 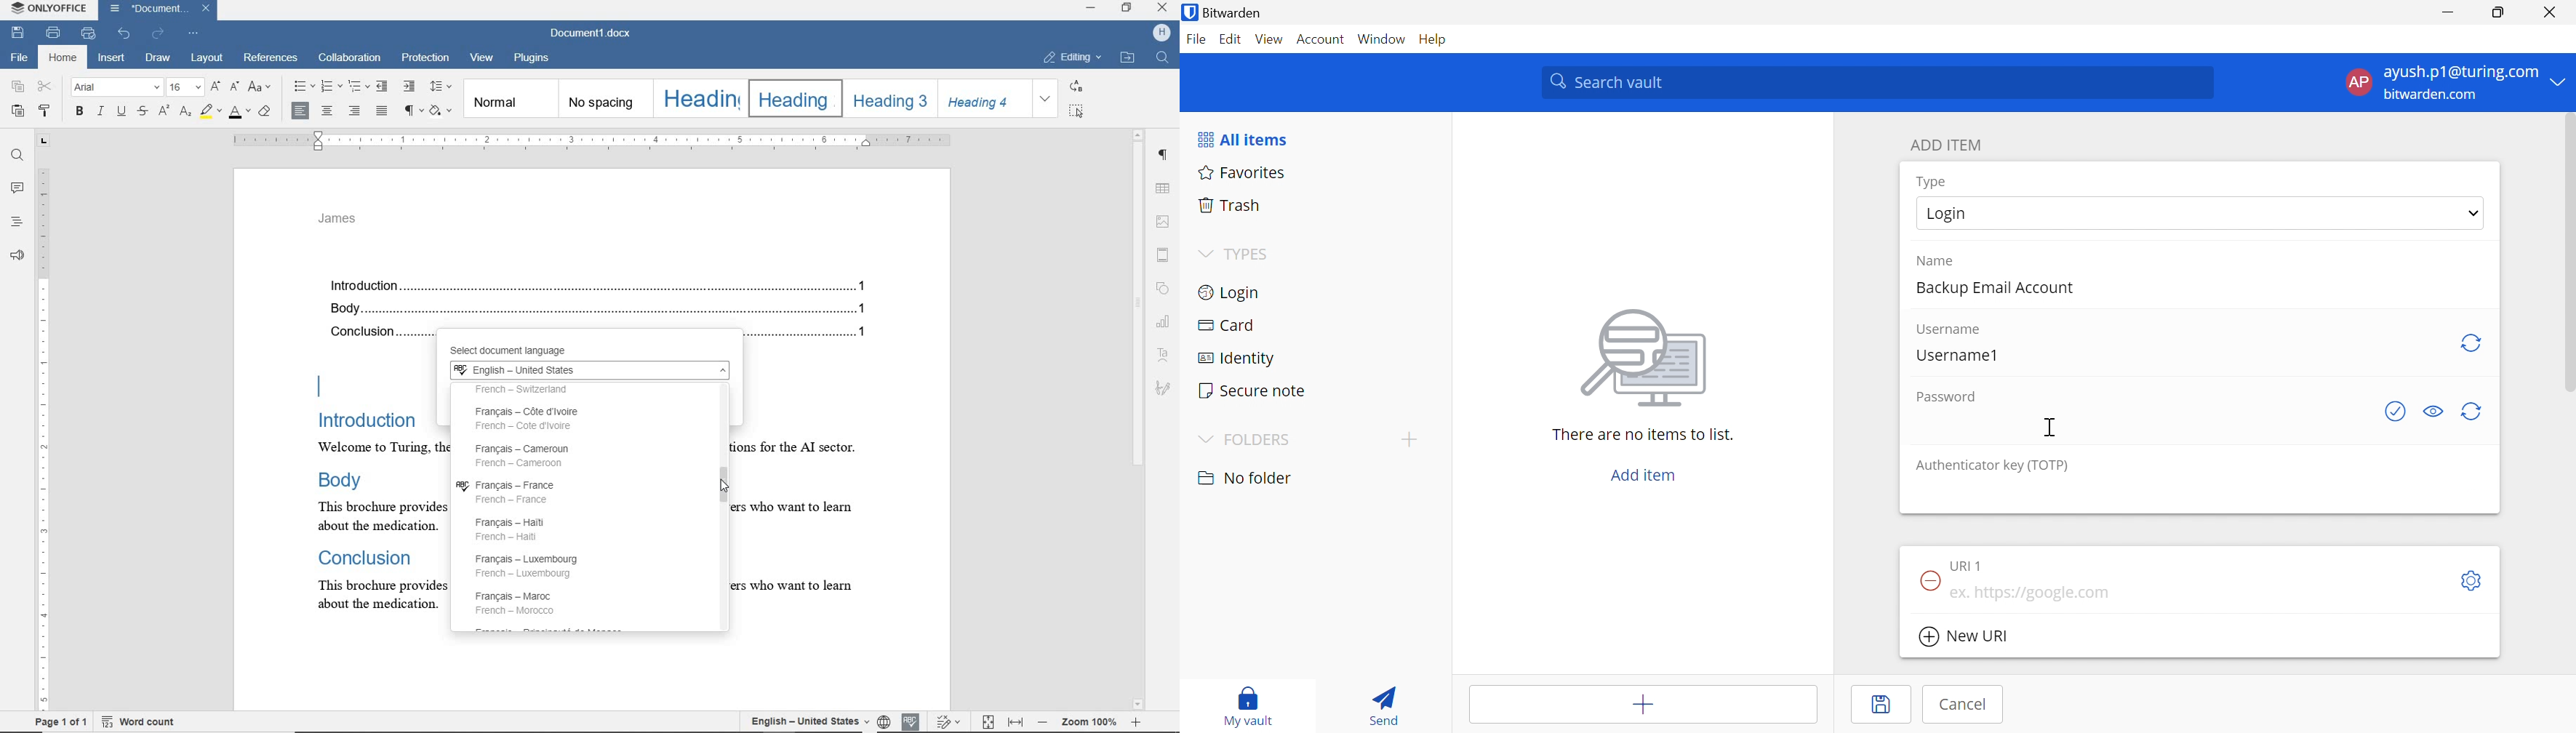 I want to click on undo, so click(x=125, y=32).